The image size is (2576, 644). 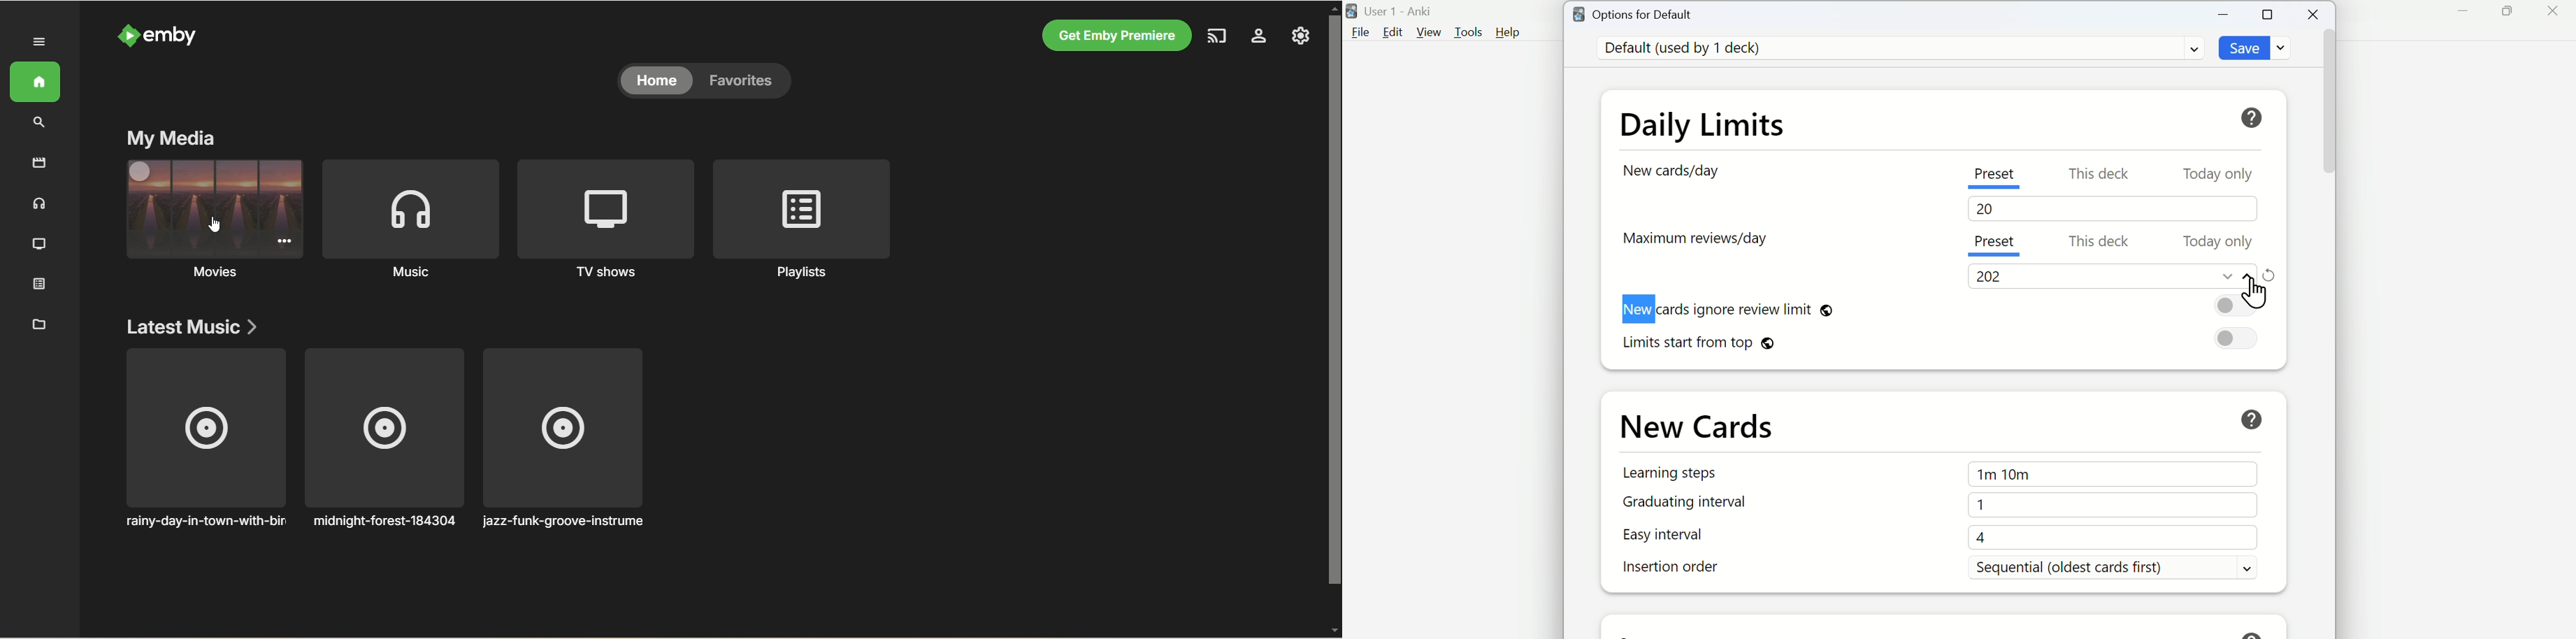 I want to click on Default, so click(x=1898, y=48).